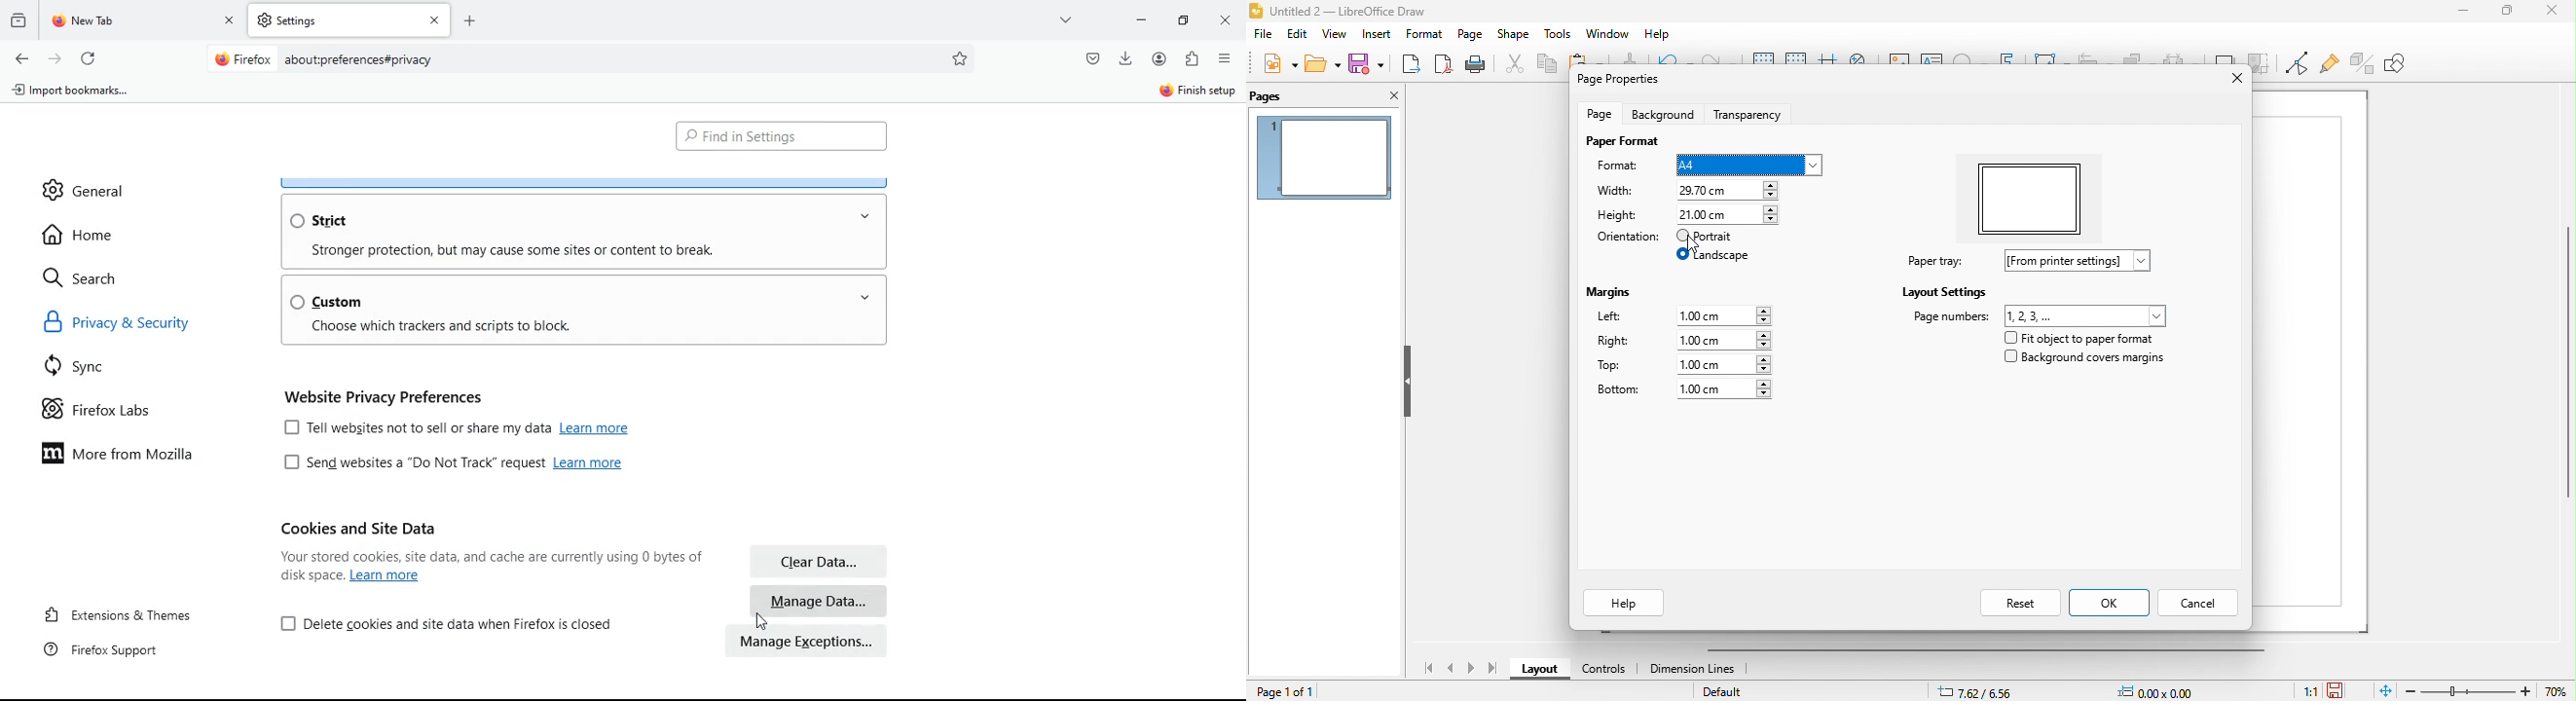 The height and width of the screenshot is (728, 2576). Describe the element at coordinates (484, 567) in the screenshot. I see `Your stored cookies, site data, and cache are currently using 7.5 MB of
disk space. Learn more` at that location.